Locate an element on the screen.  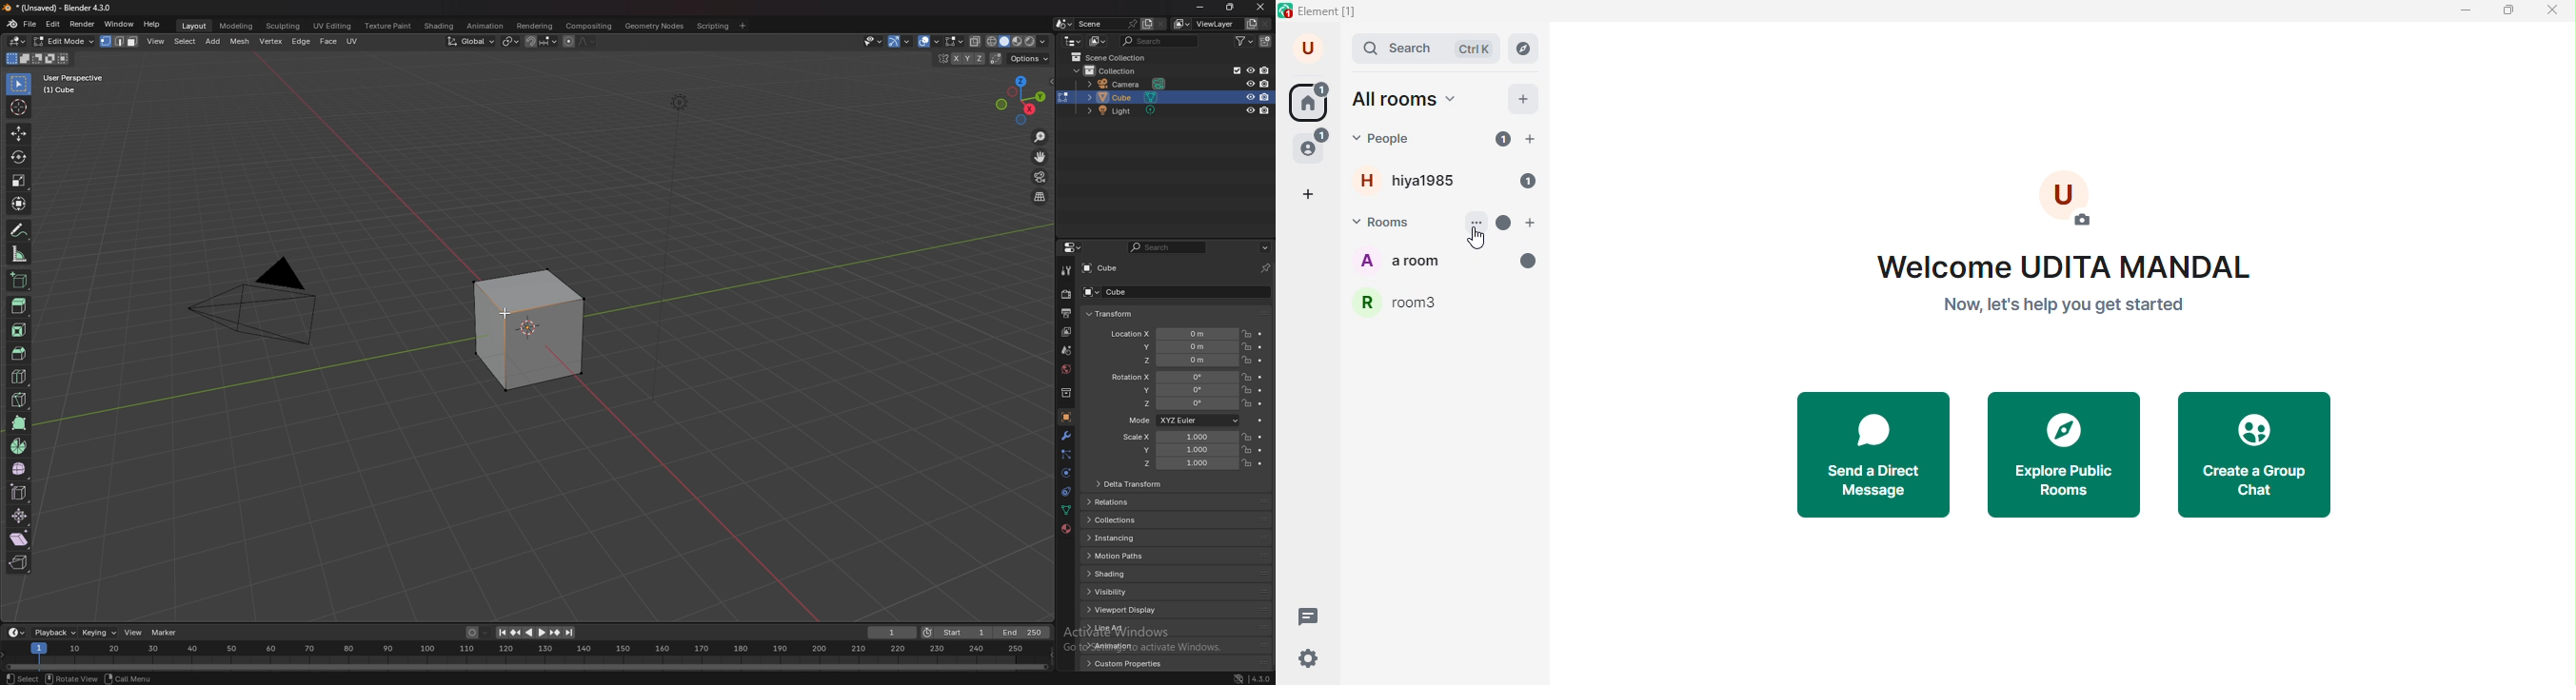
jump to endpoint is located at coordinates (502, 633).